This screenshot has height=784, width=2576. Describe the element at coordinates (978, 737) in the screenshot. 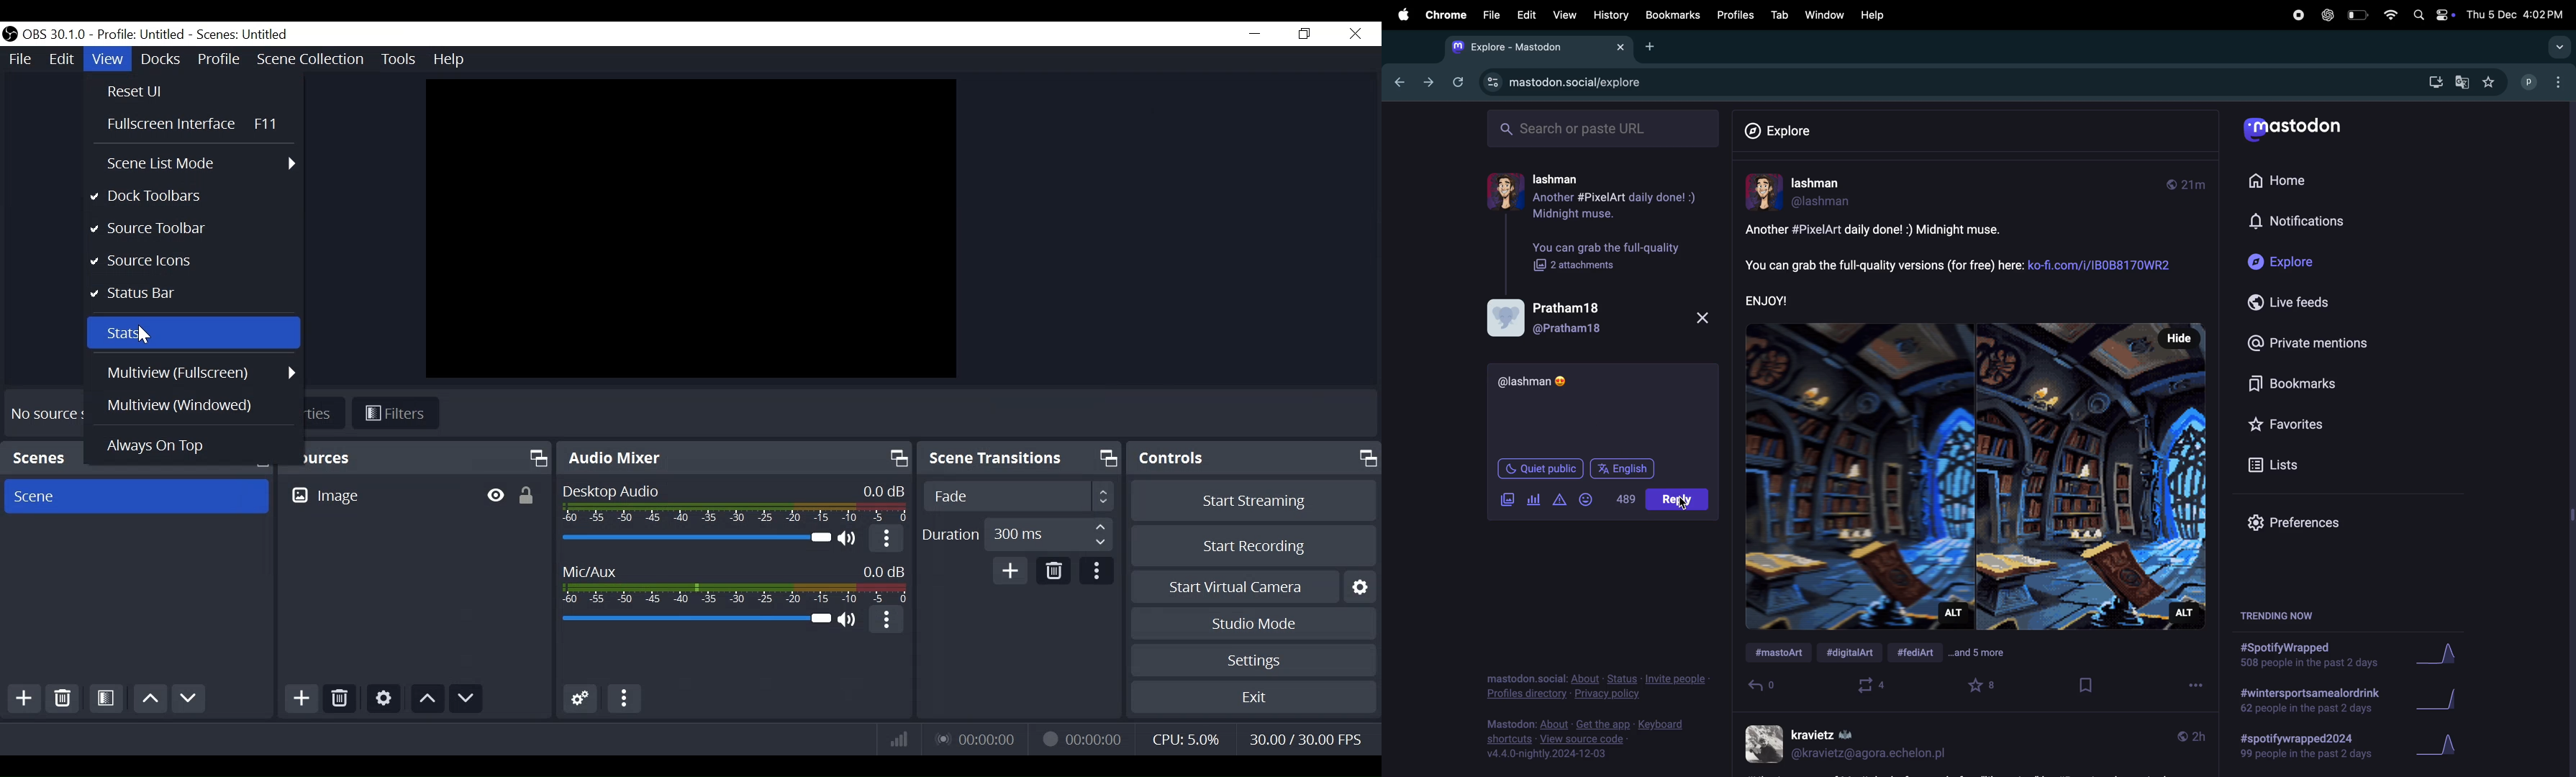

I see `Live Status` at that location.